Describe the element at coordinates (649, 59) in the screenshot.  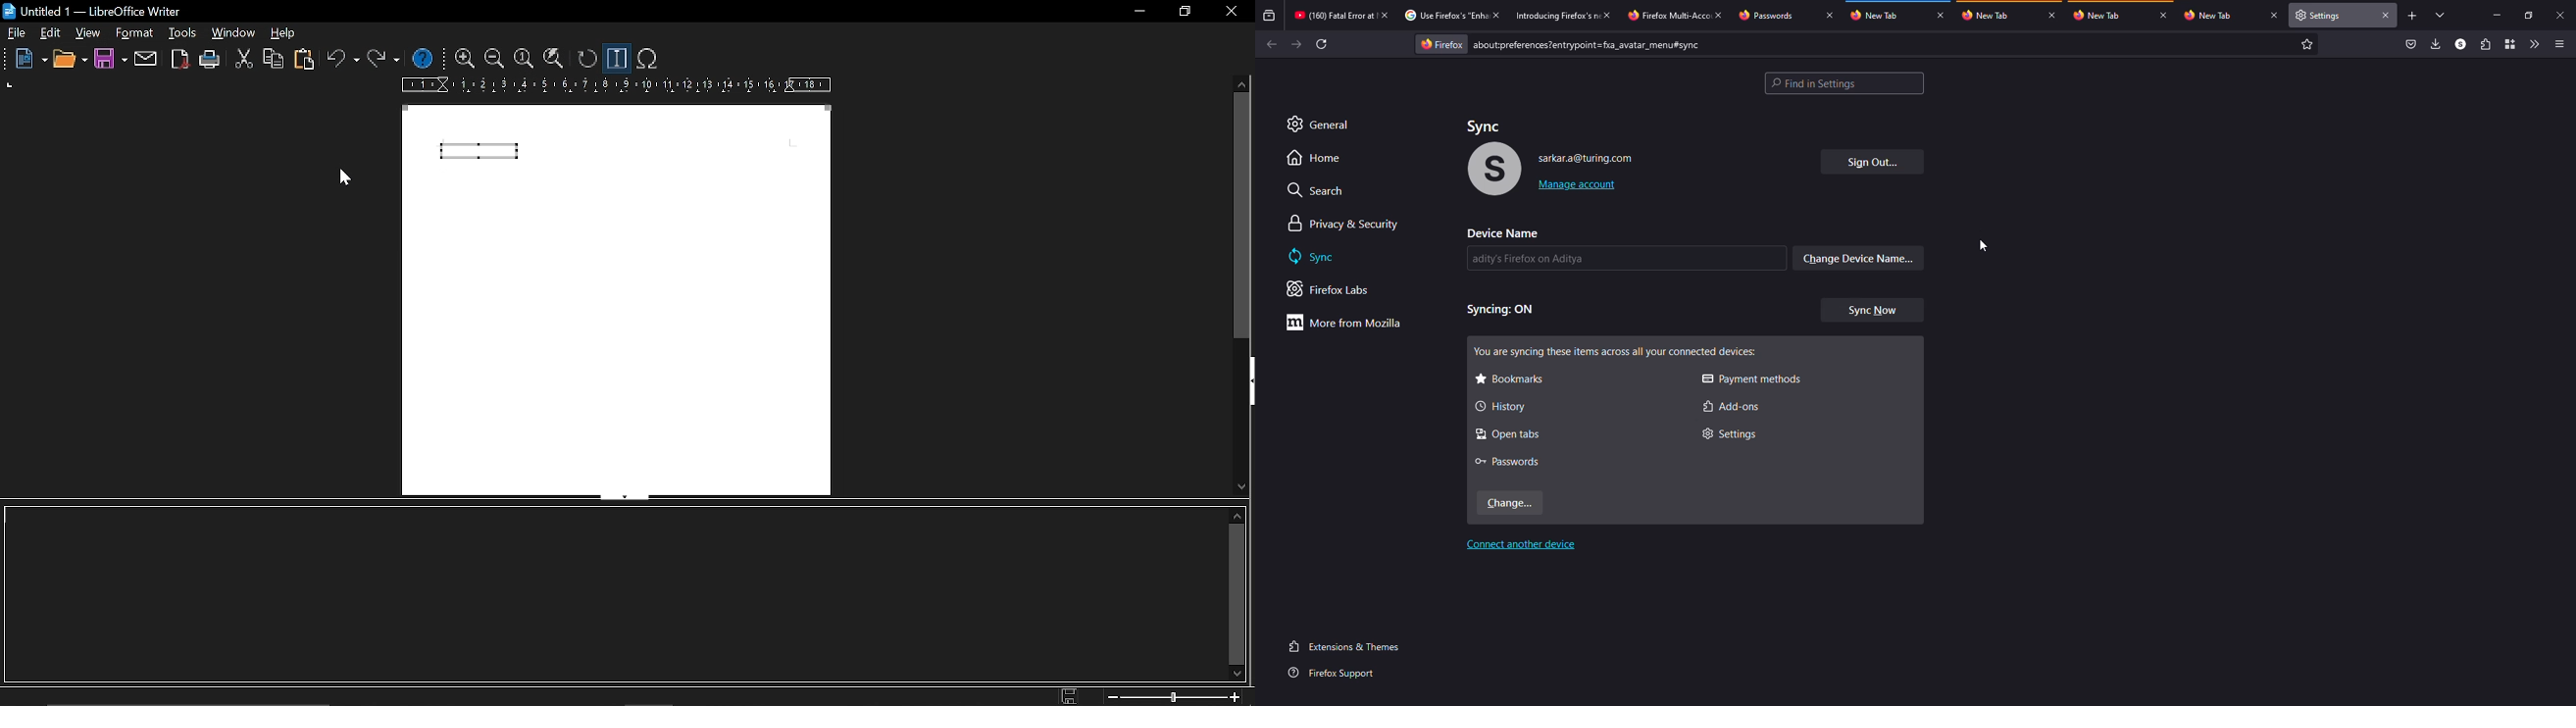
I see `symbols` at that location.